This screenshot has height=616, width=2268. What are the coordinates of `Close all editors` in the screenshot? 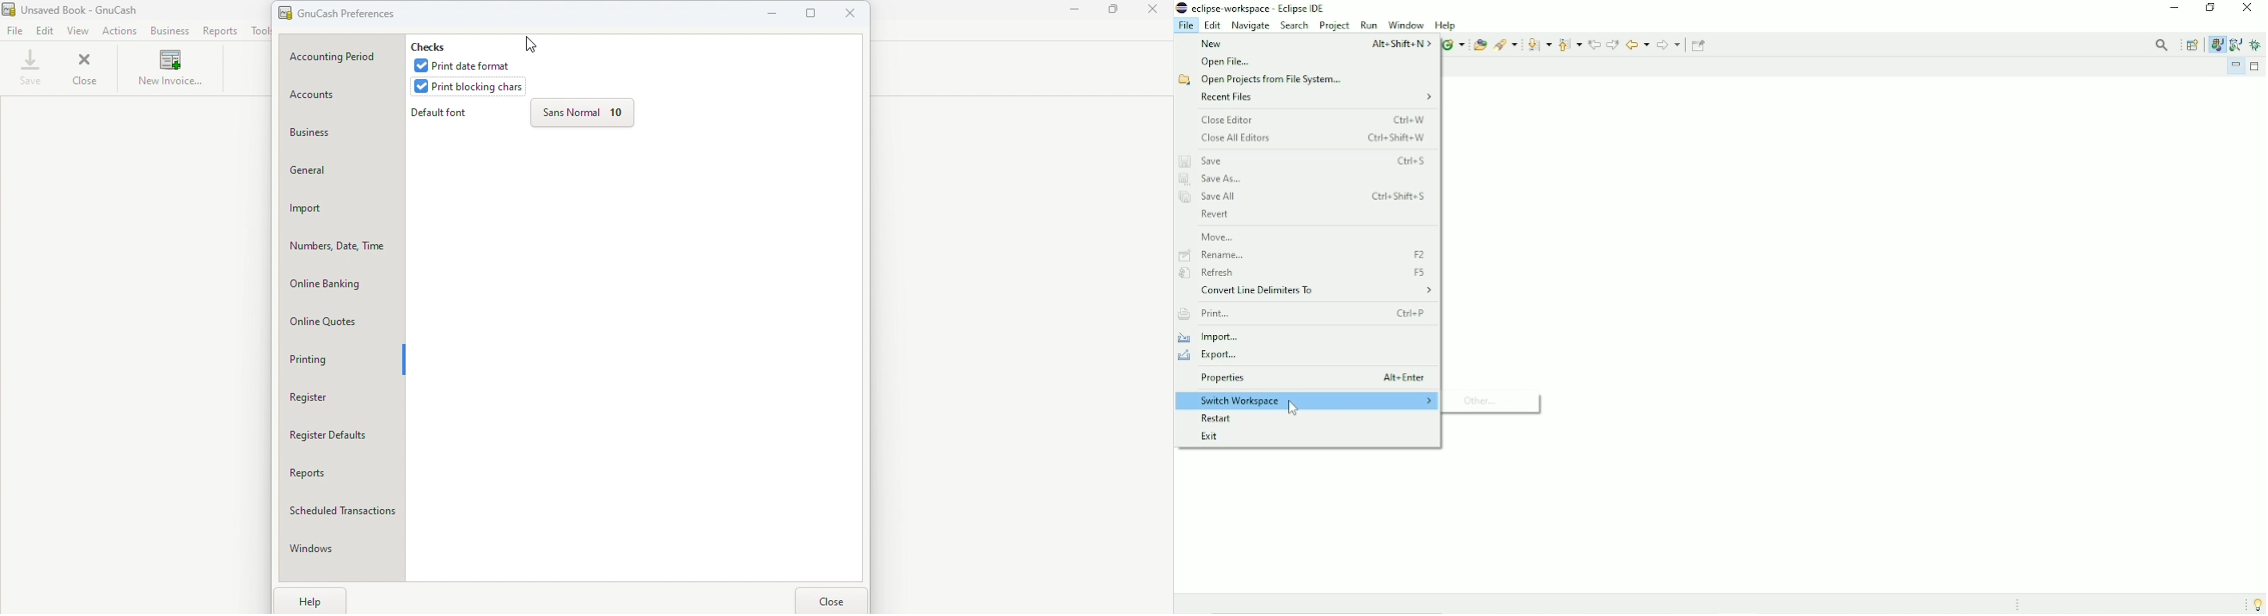 It's located at (1315, 139).